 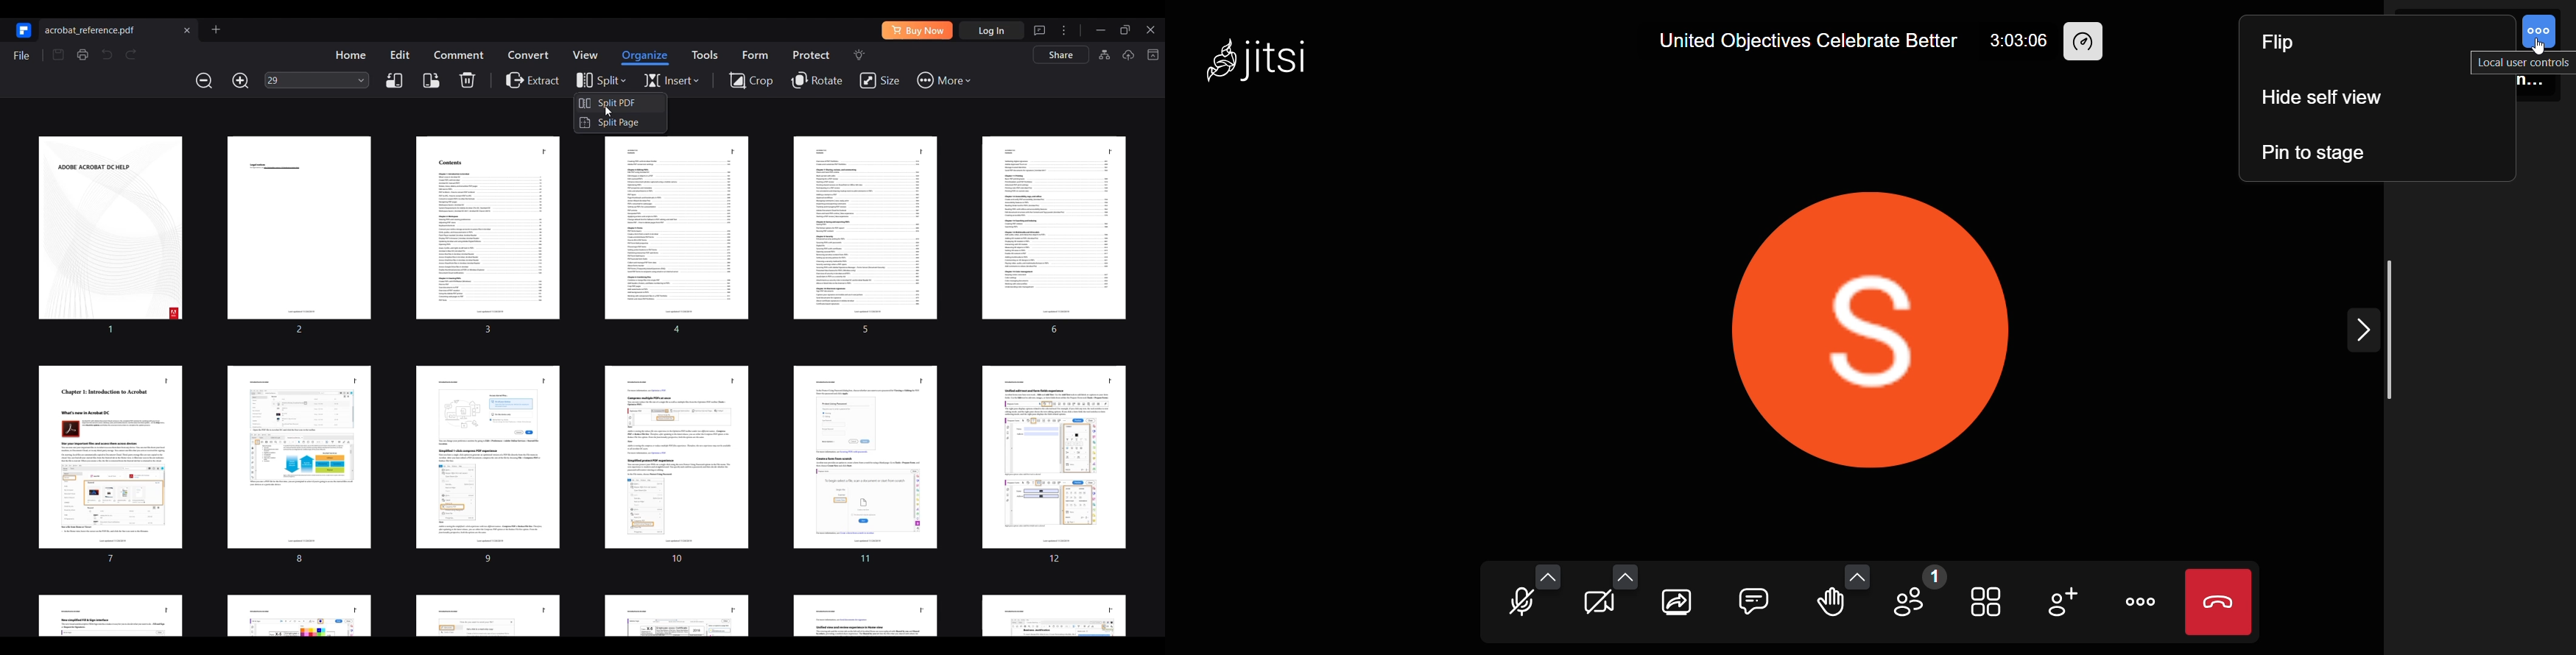 I want to click on Undo, so click(x=106, y=54).